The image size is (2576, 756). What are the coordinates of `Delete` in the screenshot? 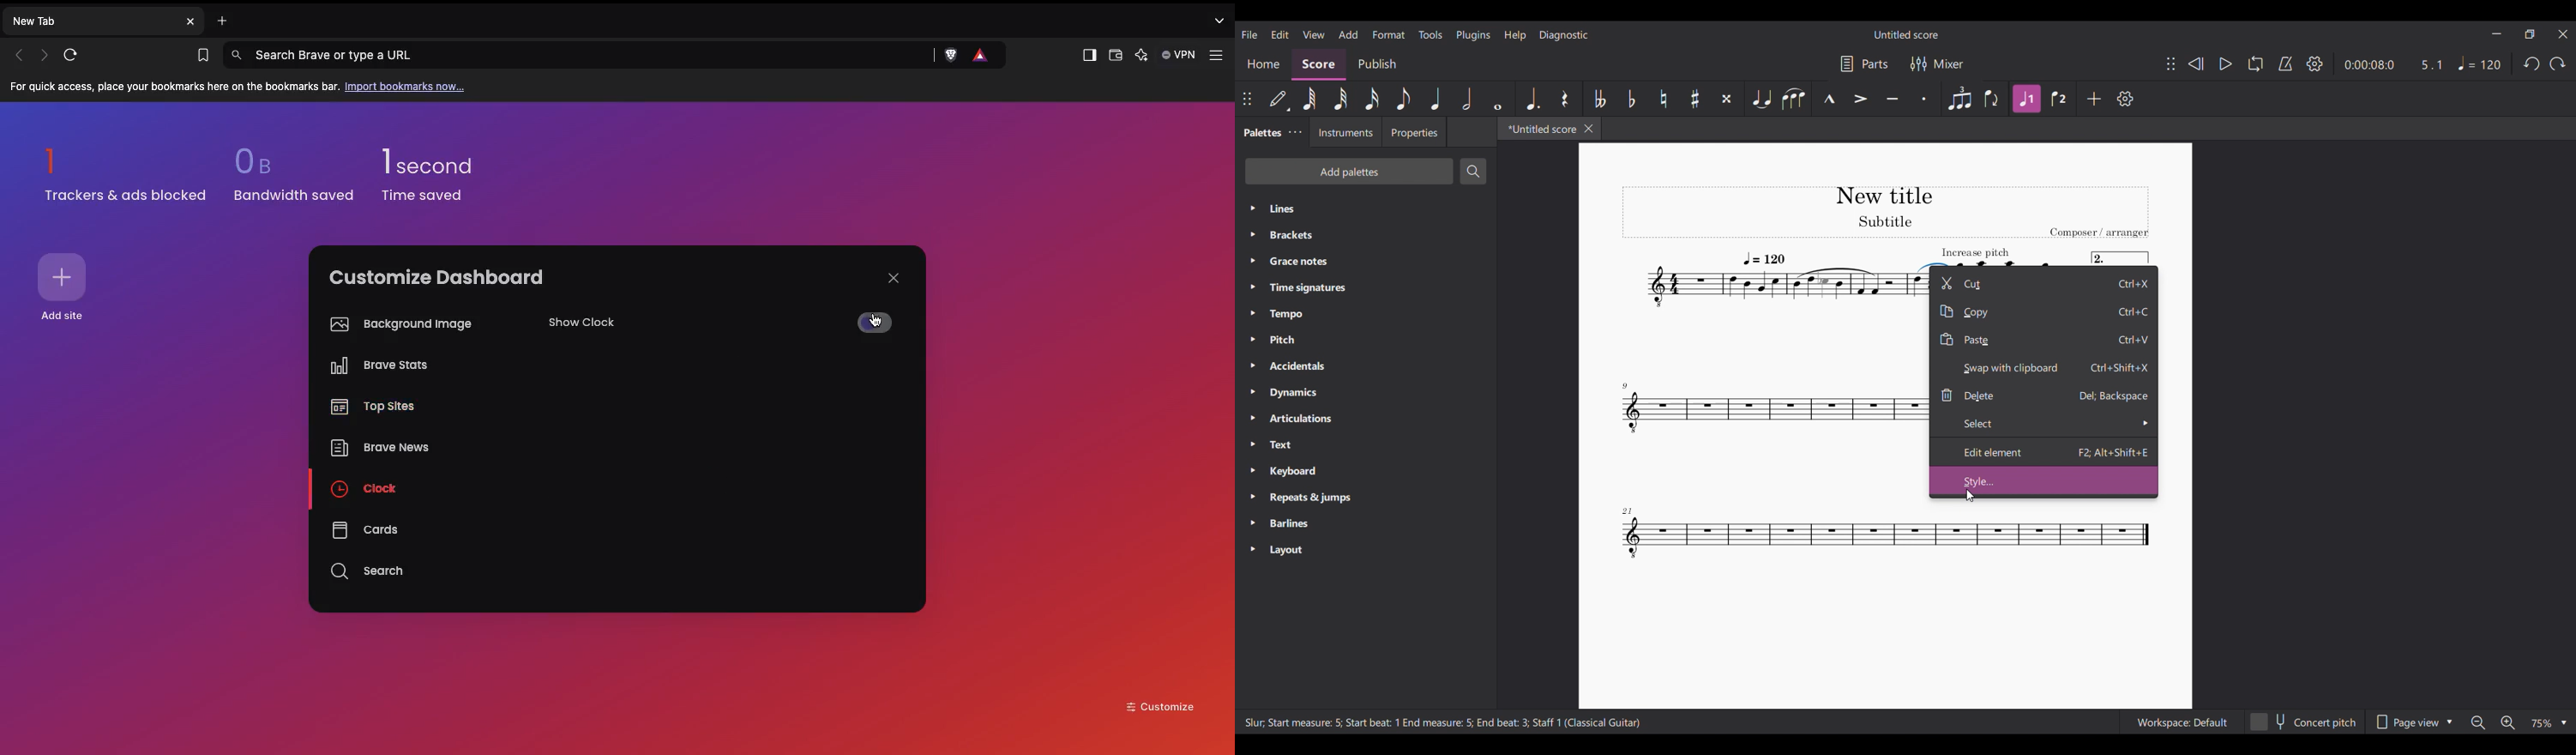 It's located at (2044, 396).